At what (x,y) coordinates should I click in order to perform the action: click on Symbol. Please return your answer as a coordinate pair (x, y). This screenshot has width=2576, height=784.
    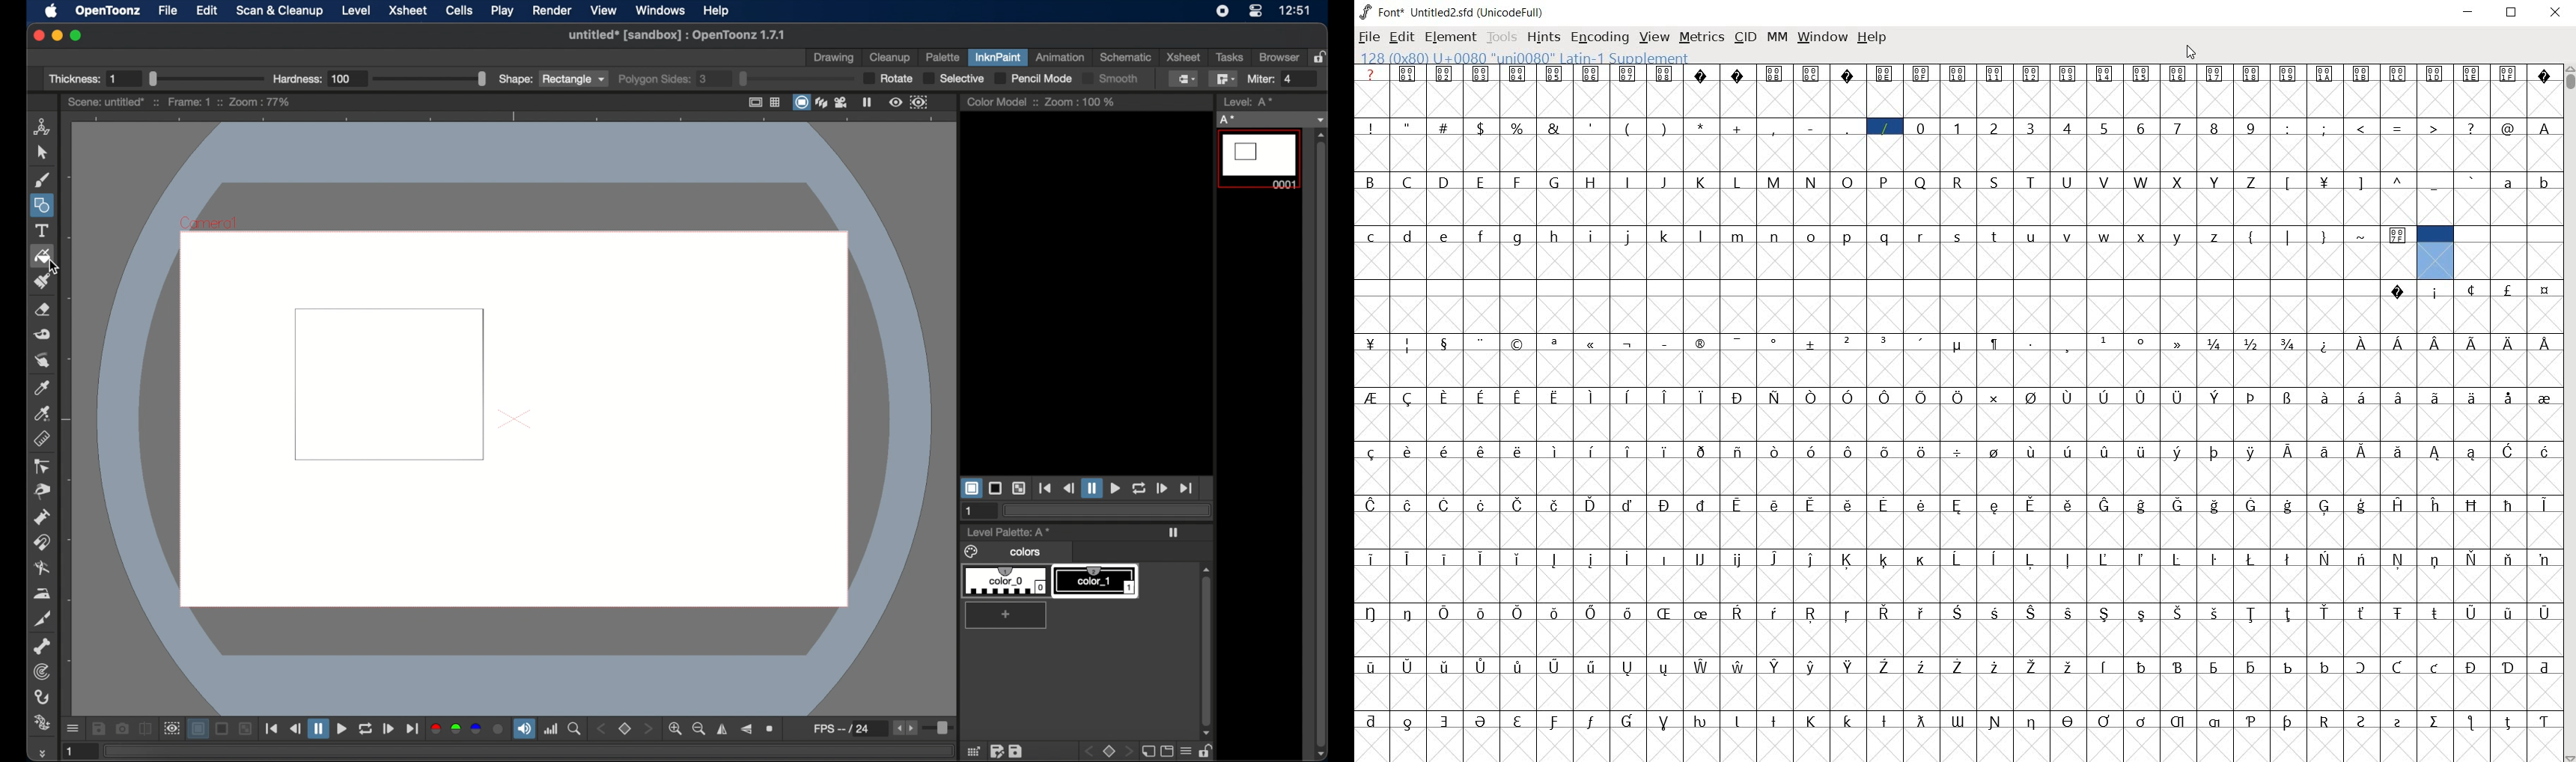
    Looking at the image, I should click on (2545, 290).